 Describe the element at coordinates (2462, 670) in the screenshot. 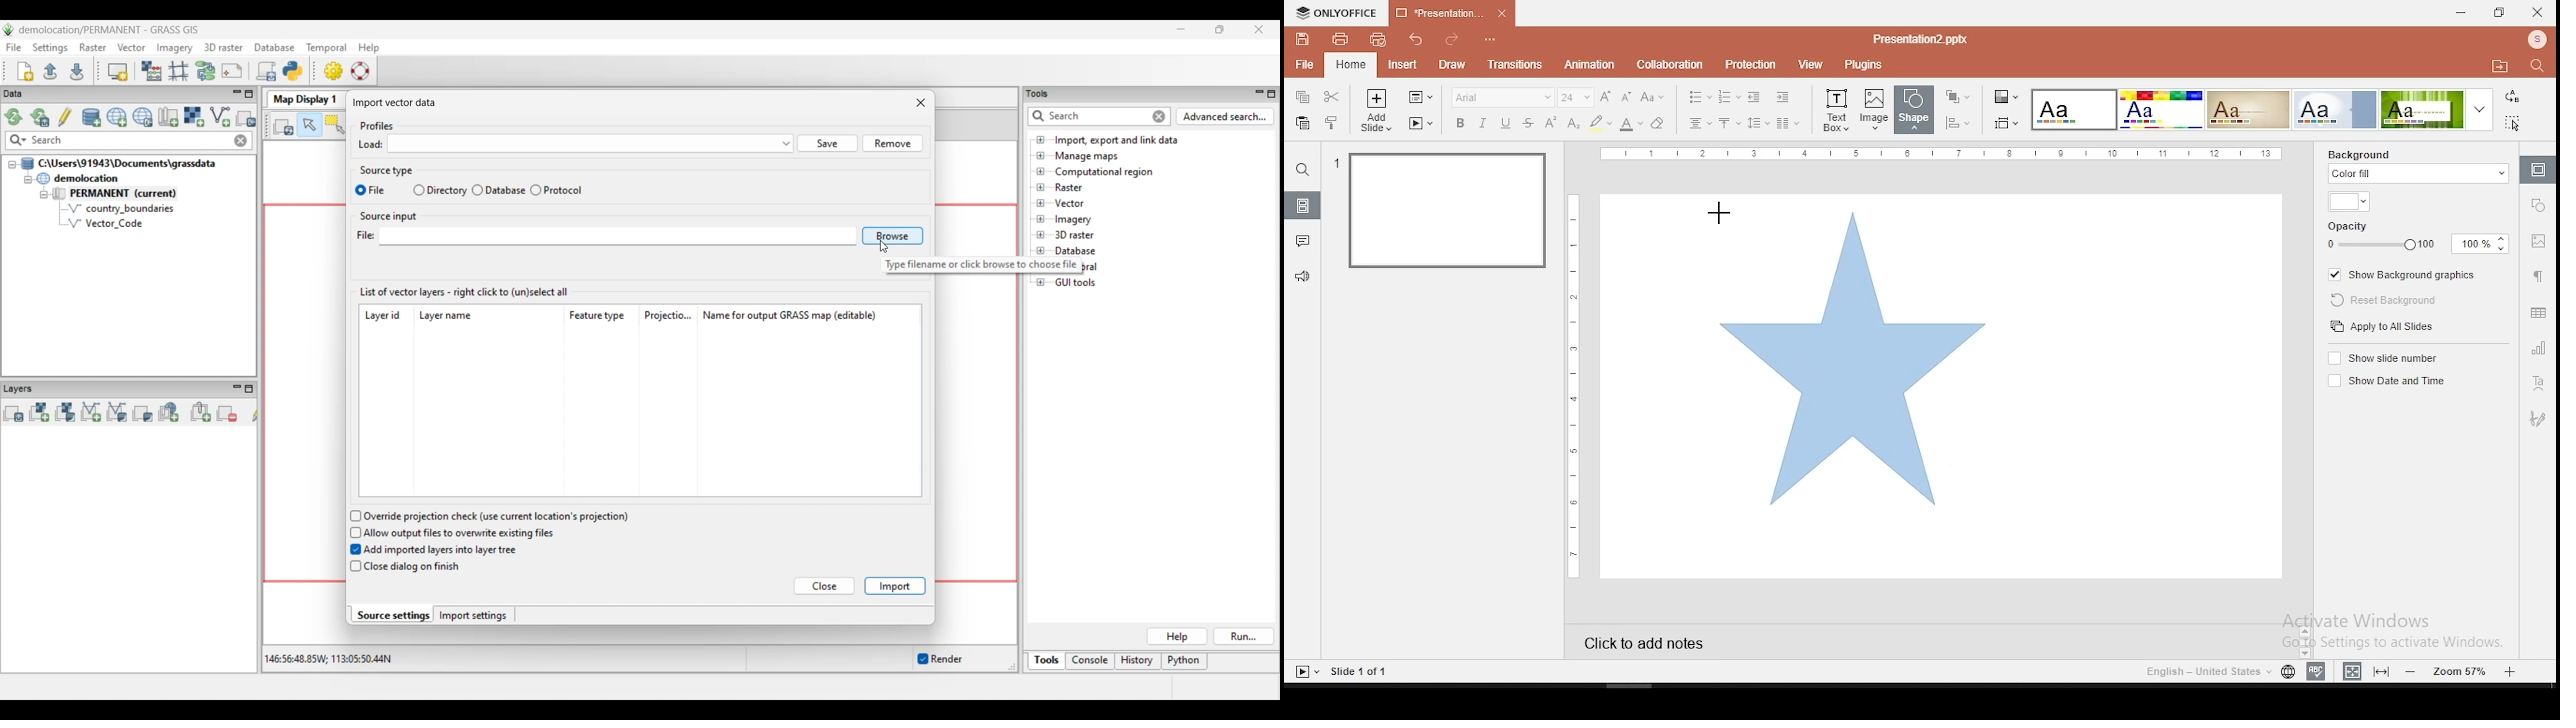

I see `zoom level` at that location.